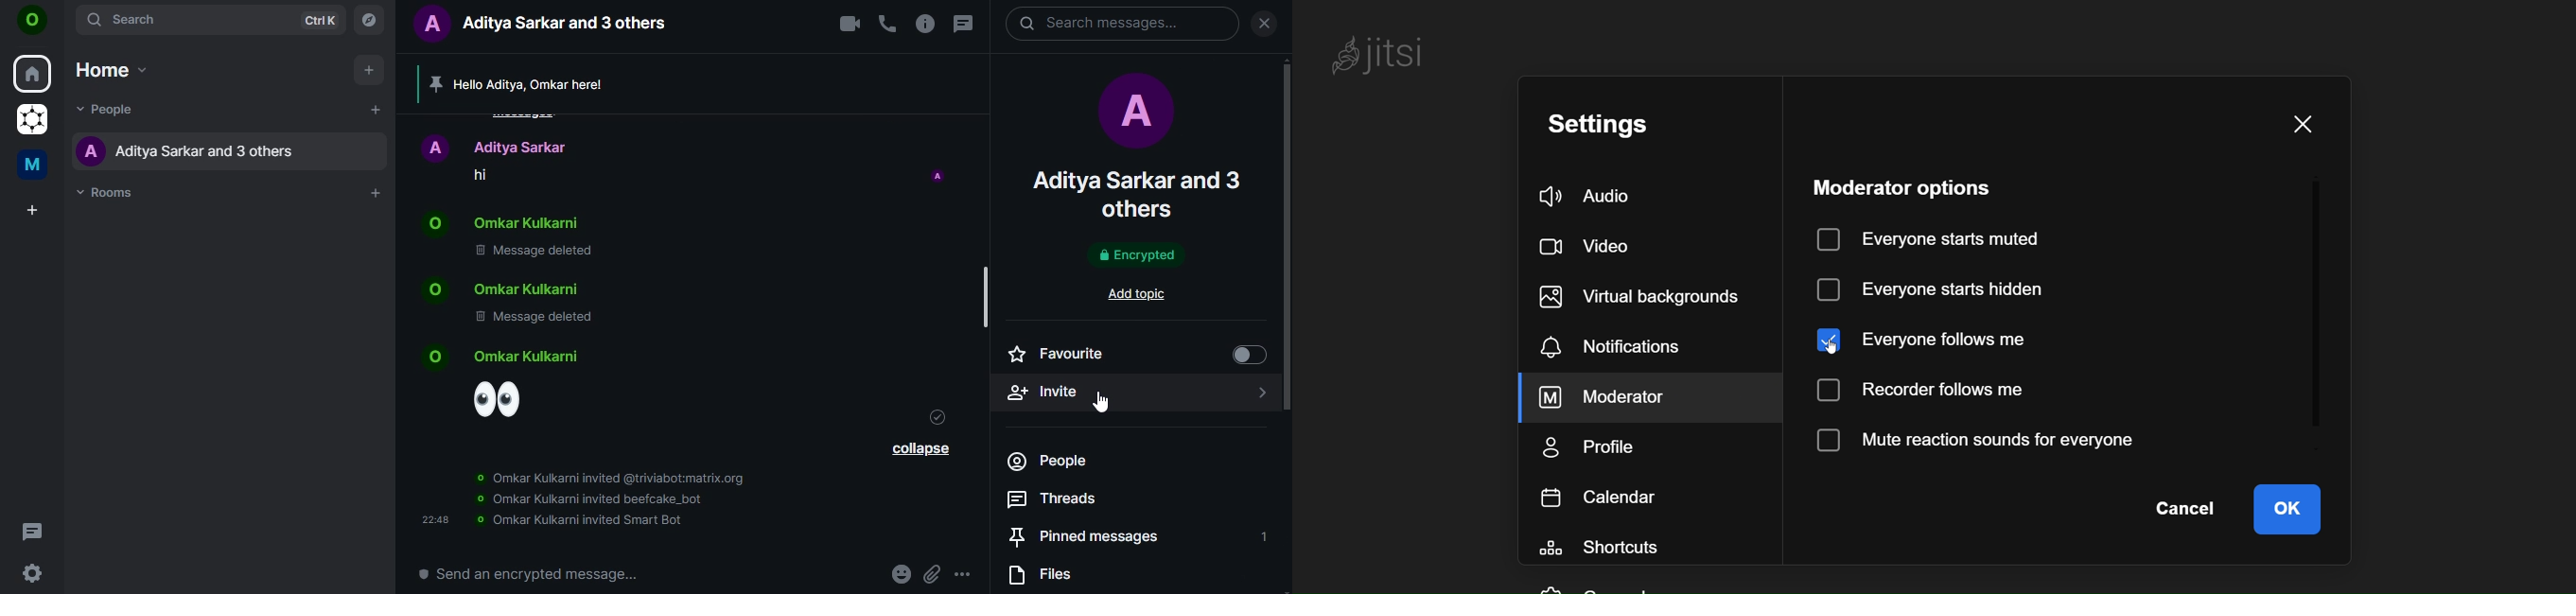 Image resolution: width=2576 pixels, height=616 pixels. What do you see at coordinates (36, 163) in the screenshot?
I see `me` at bounding box center [36, 163].